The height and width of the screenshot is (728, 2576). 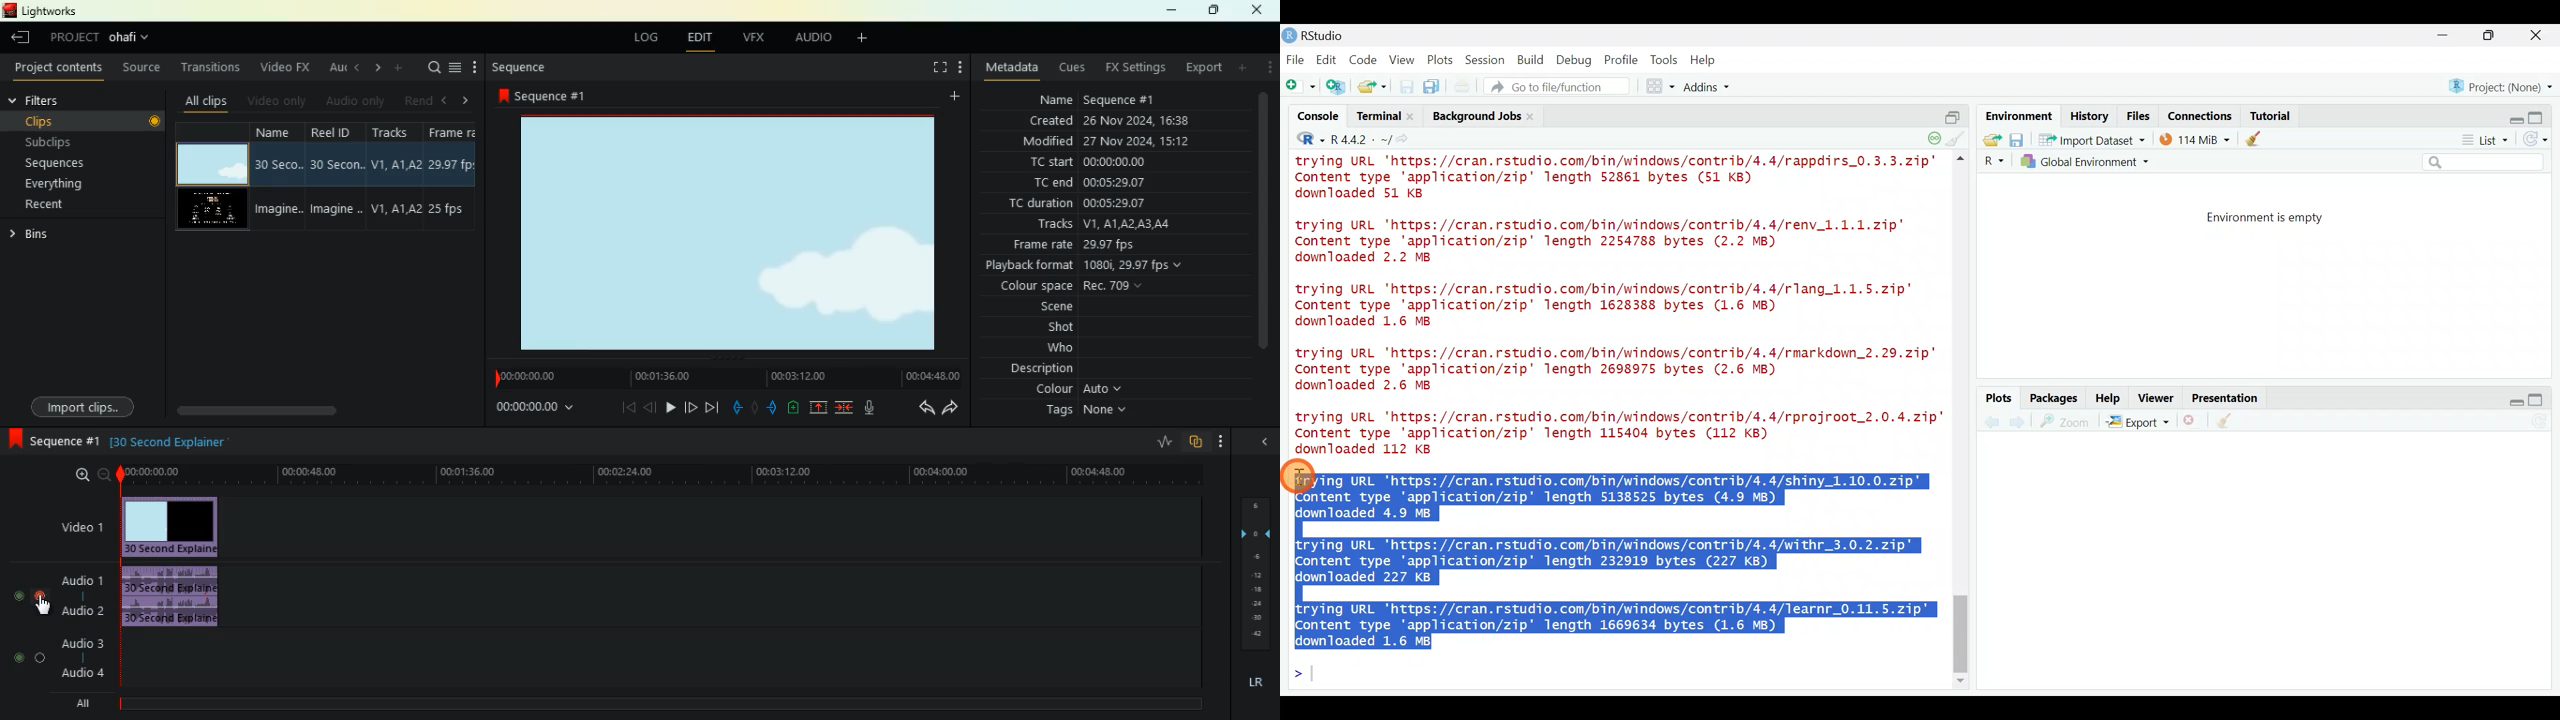 What do you see at coordinates (1537, 116) in the screenshot?
I see `Close background jobs` at bounding box center [1537, 116].